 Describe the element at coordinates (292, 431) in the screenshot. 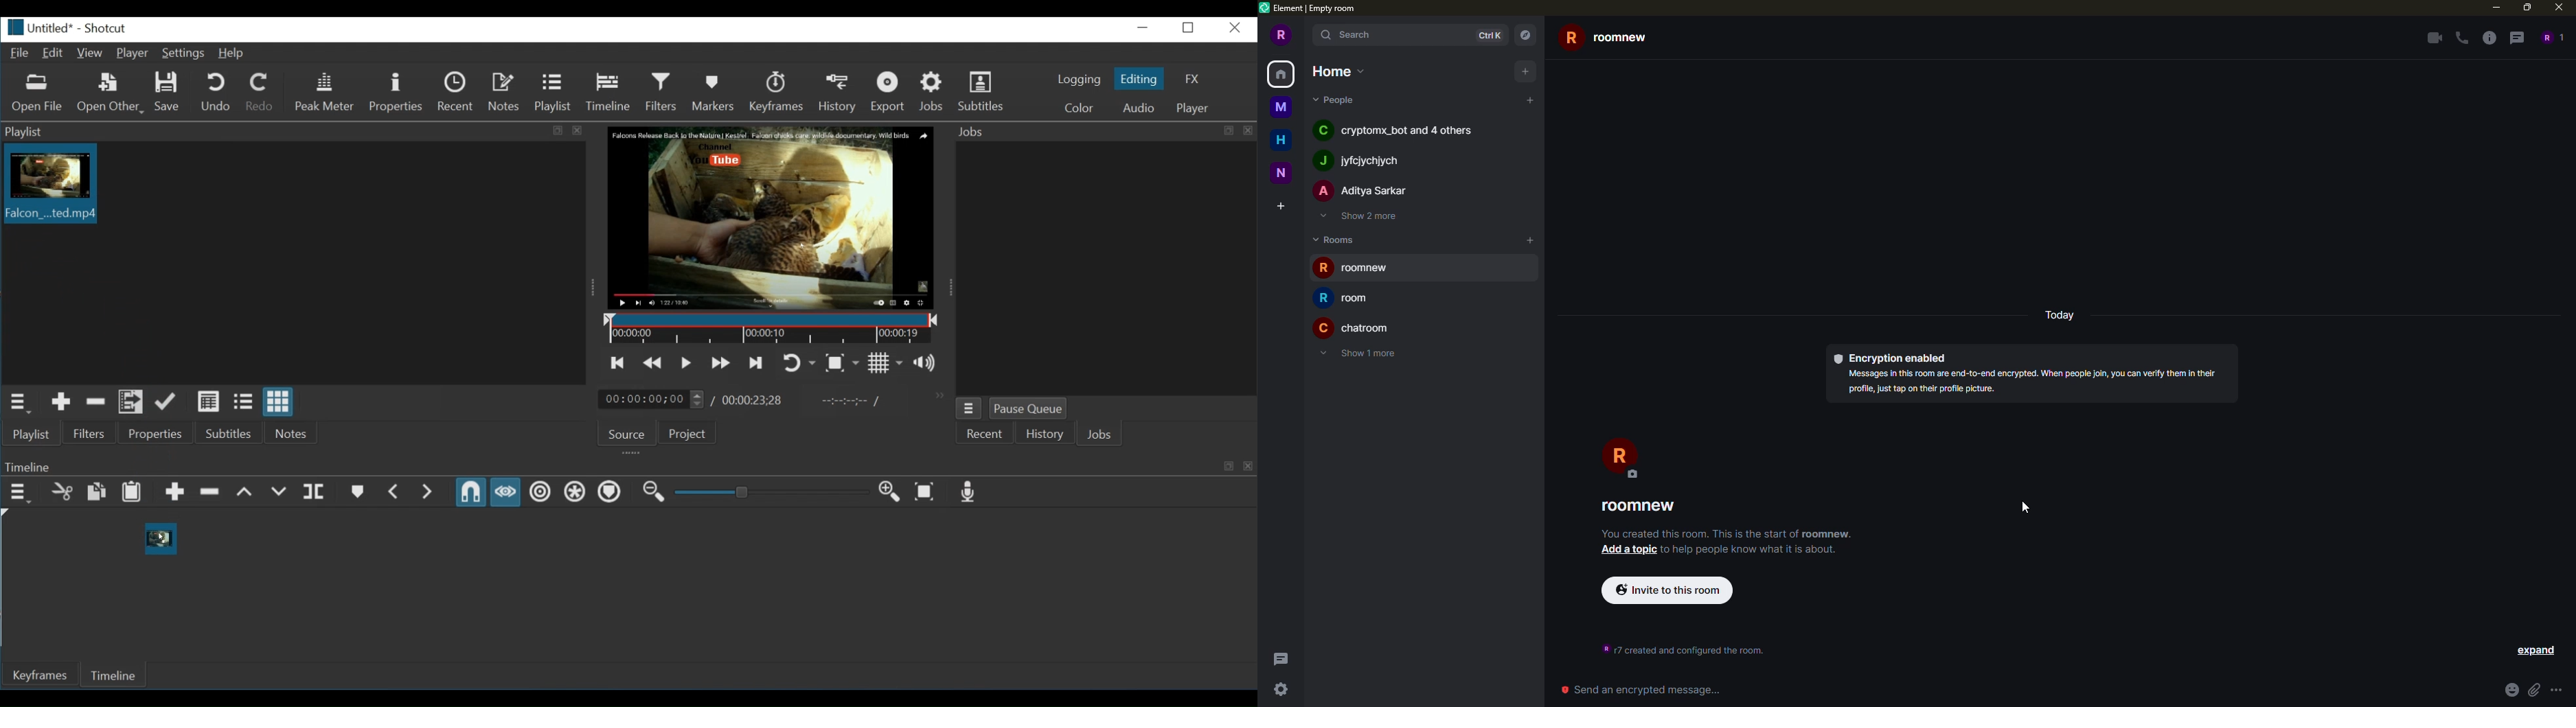

I see `Notes` at that location.